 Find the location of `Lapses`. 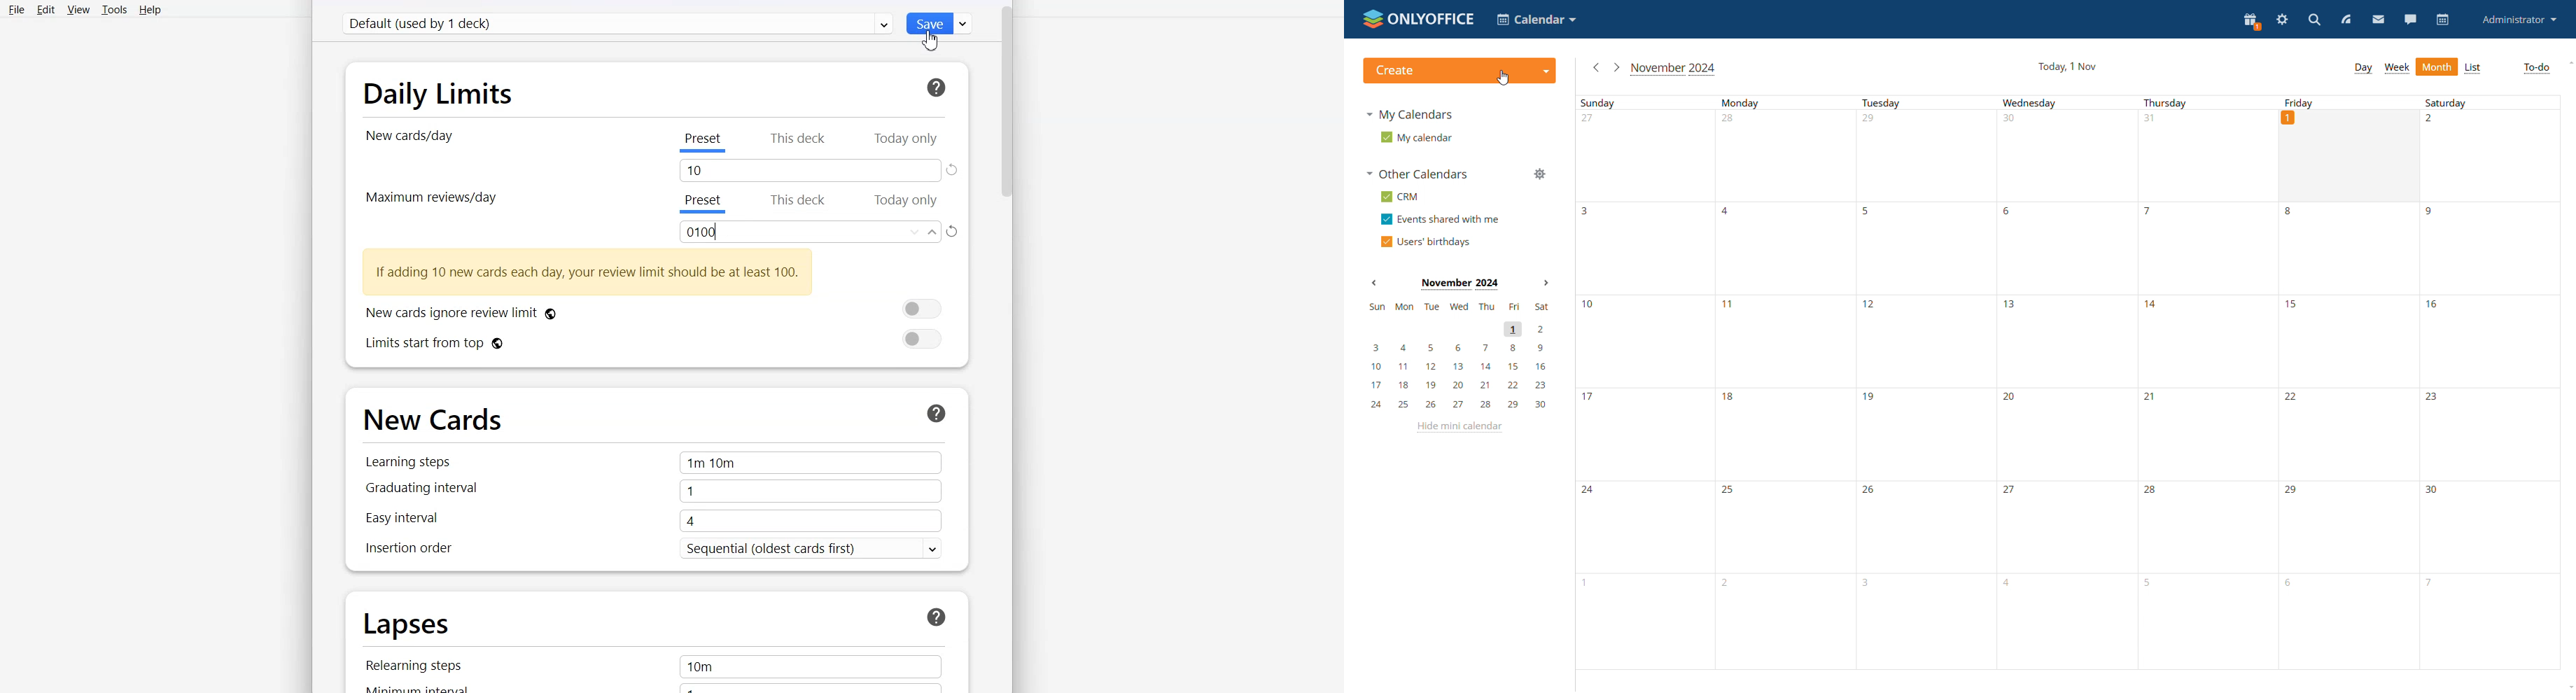

Lapses is located at coordinates (407, 624).